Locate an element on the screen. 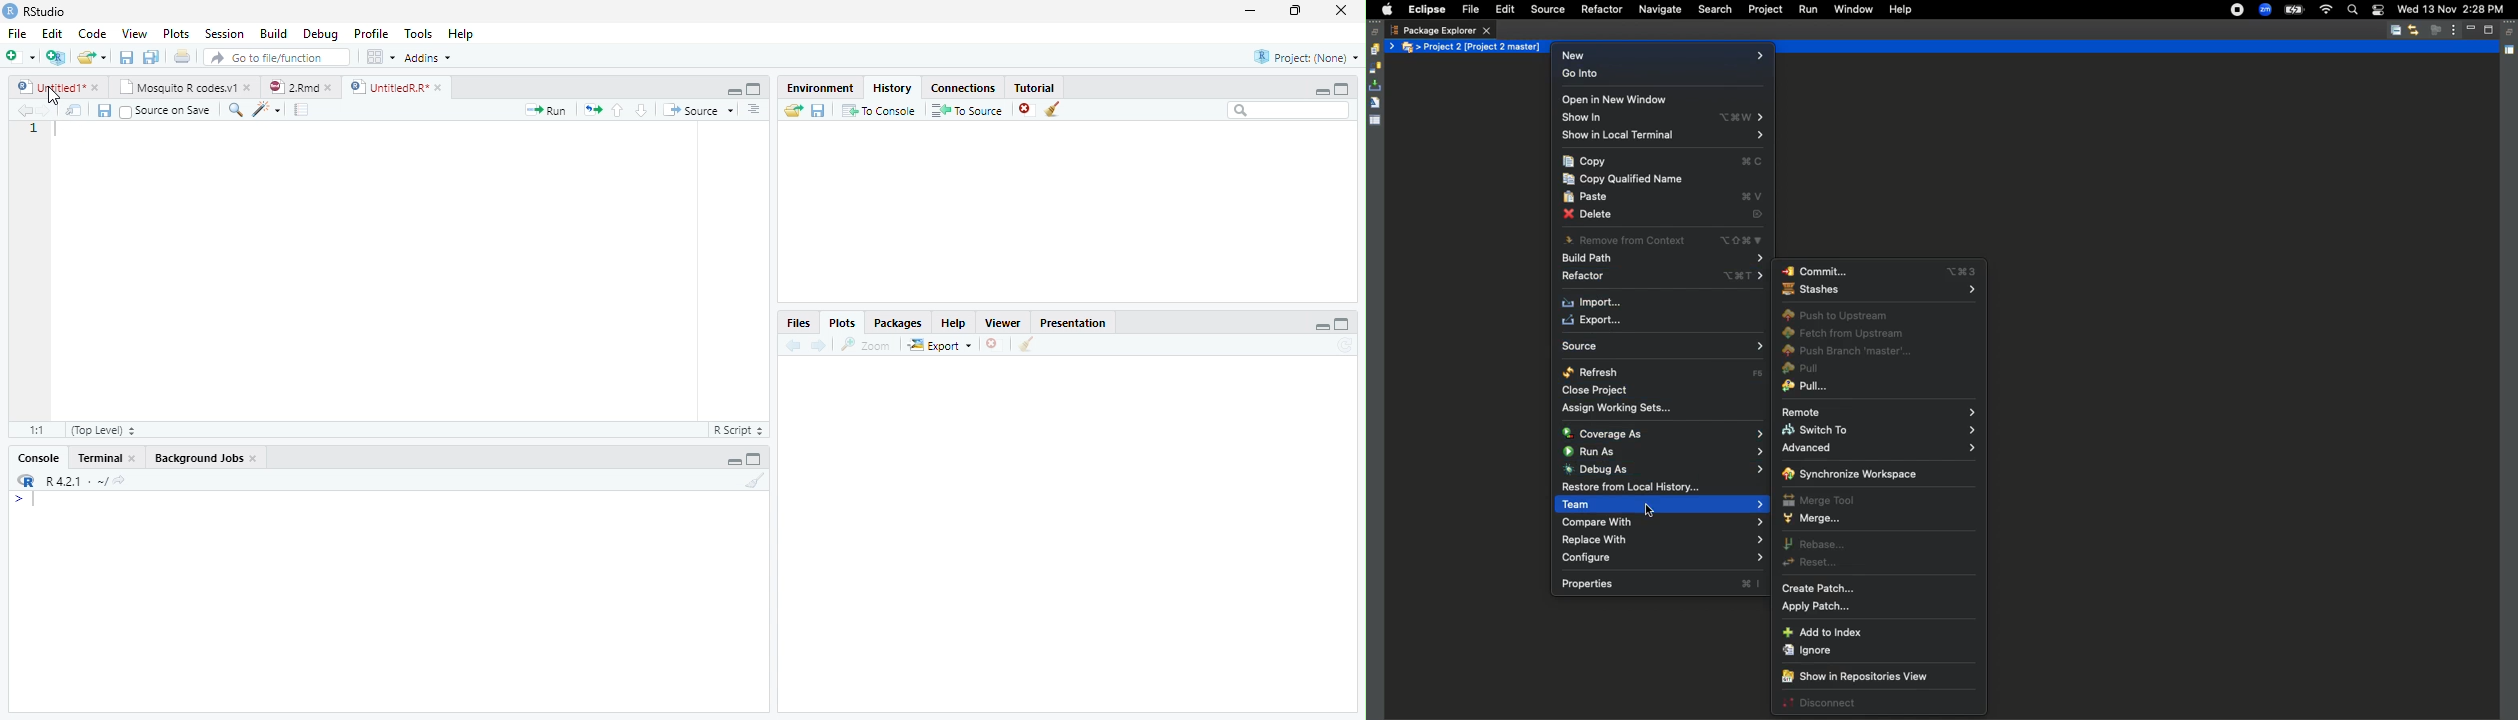 Image resolution: width=2520 pixels, height=728 pixels. back is located at coordinates (22, 111).